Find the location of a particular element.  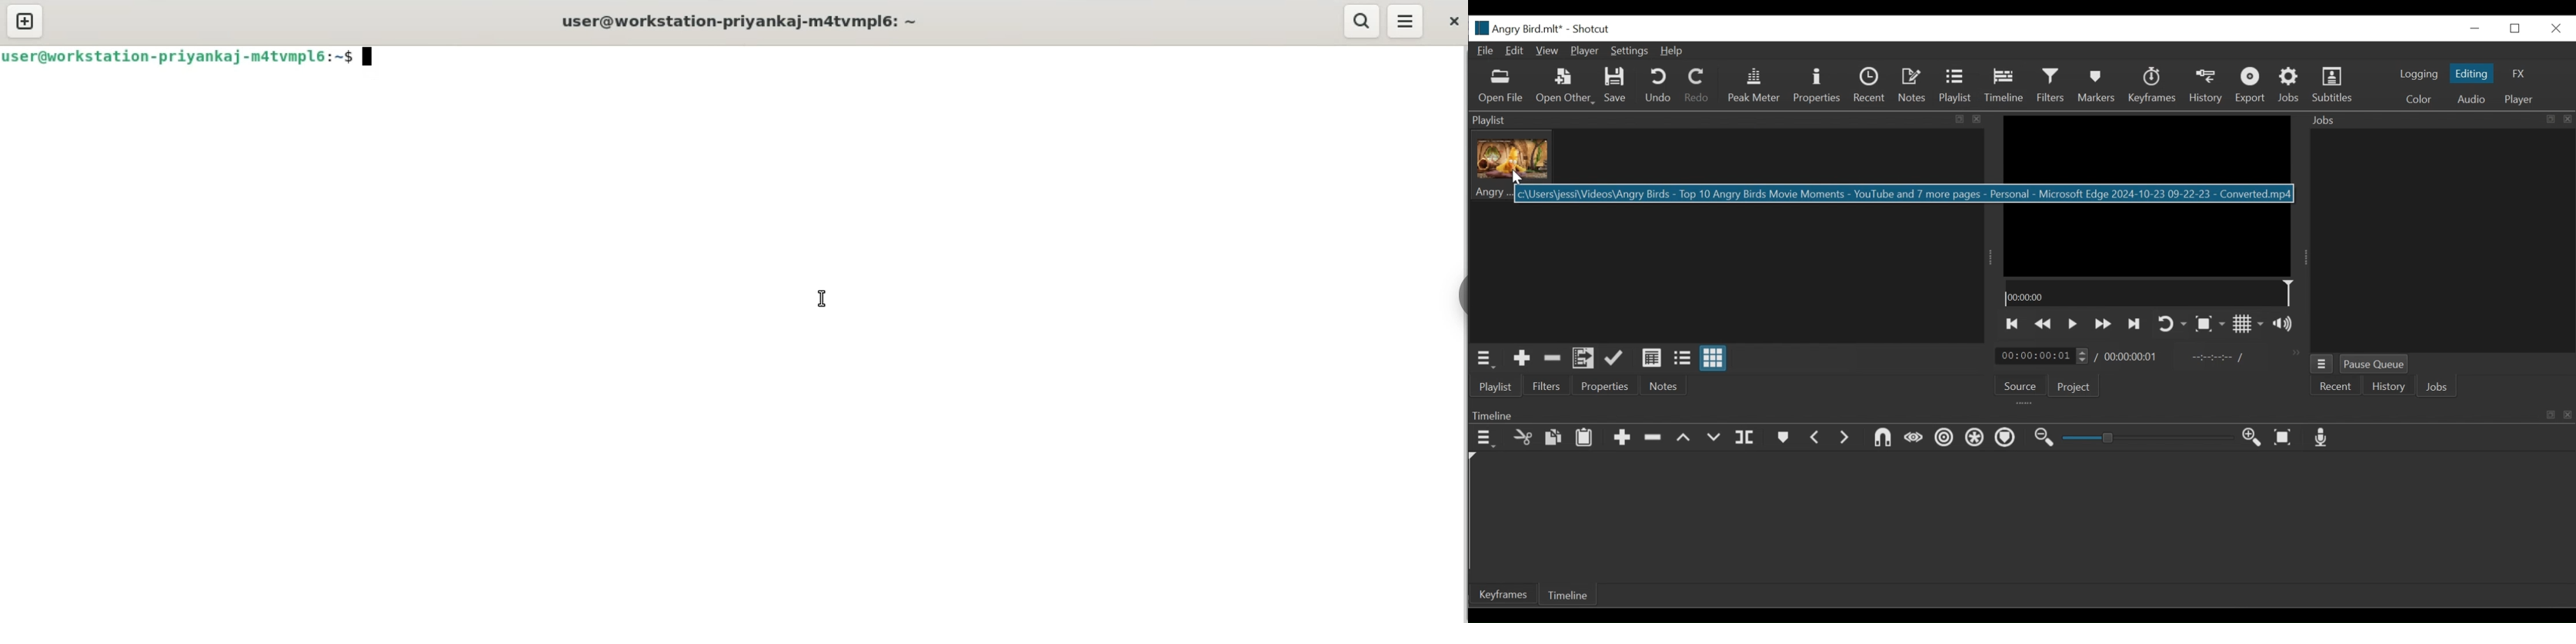

Update is located at coordinates (1616, 359).